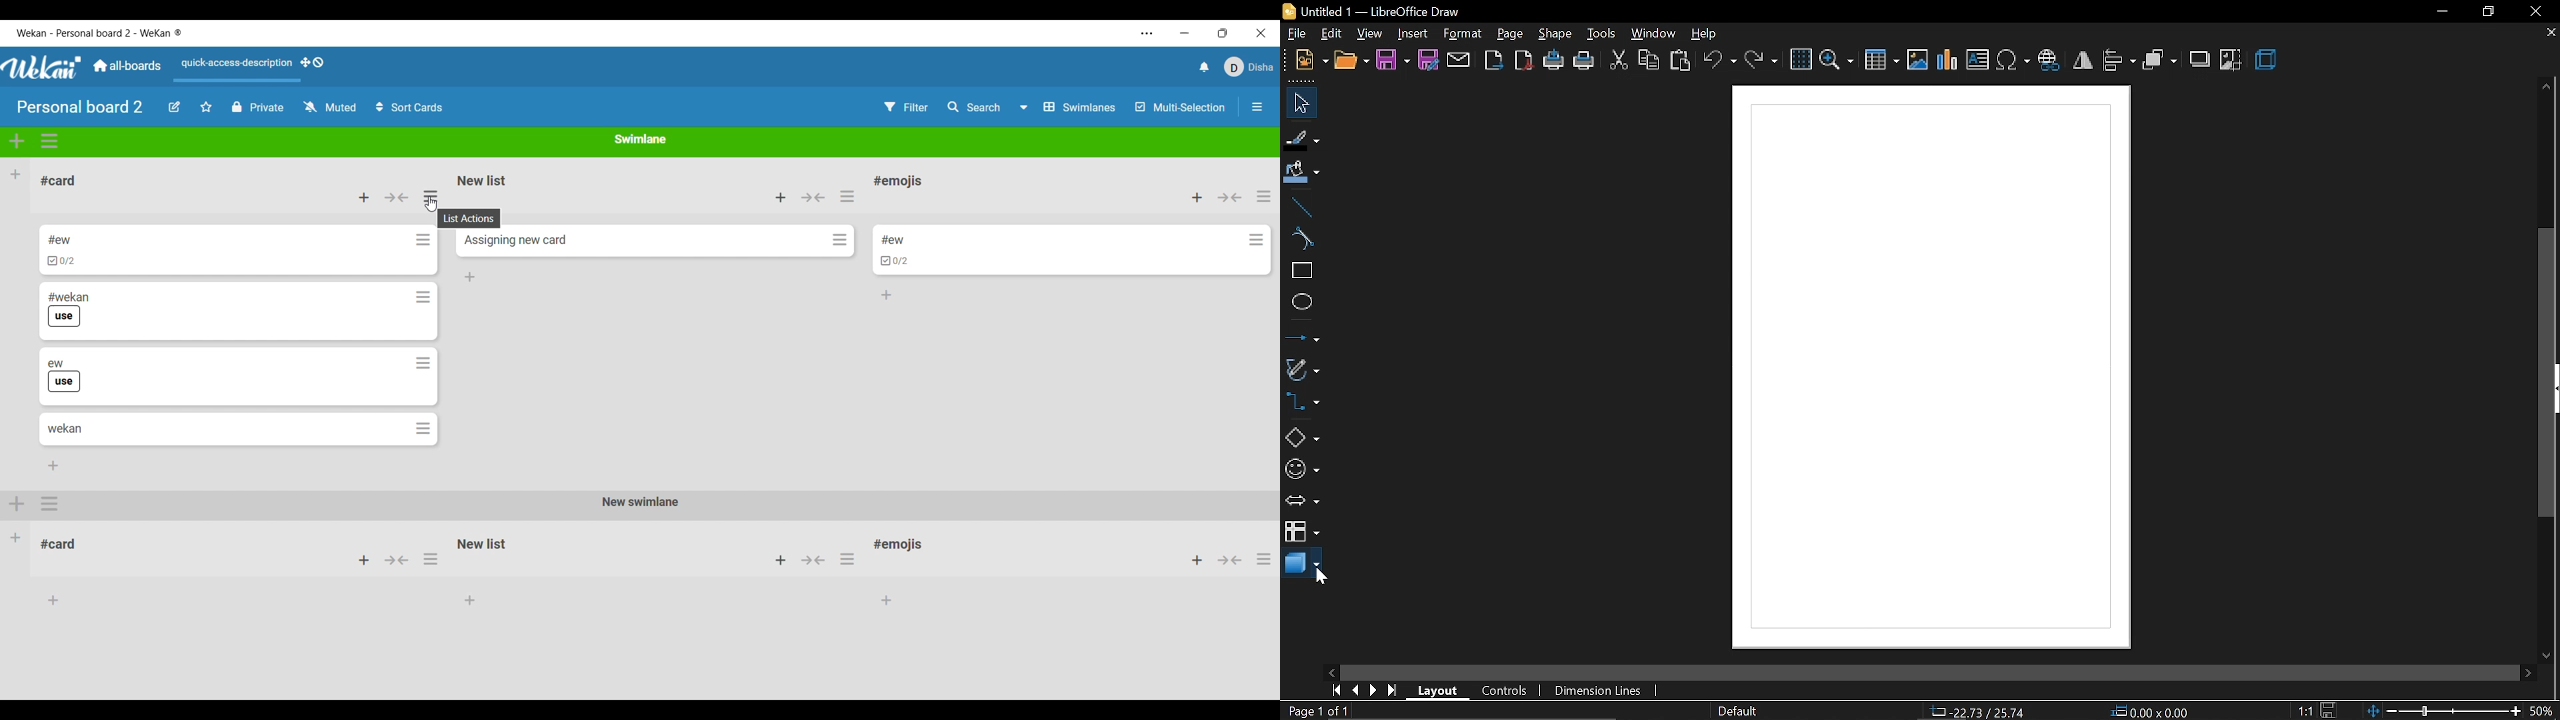  What do you see at coordinates (1257, 107) in the screenshot?
I see `Open/Close sidebar` at bounding box center [1257, 107].